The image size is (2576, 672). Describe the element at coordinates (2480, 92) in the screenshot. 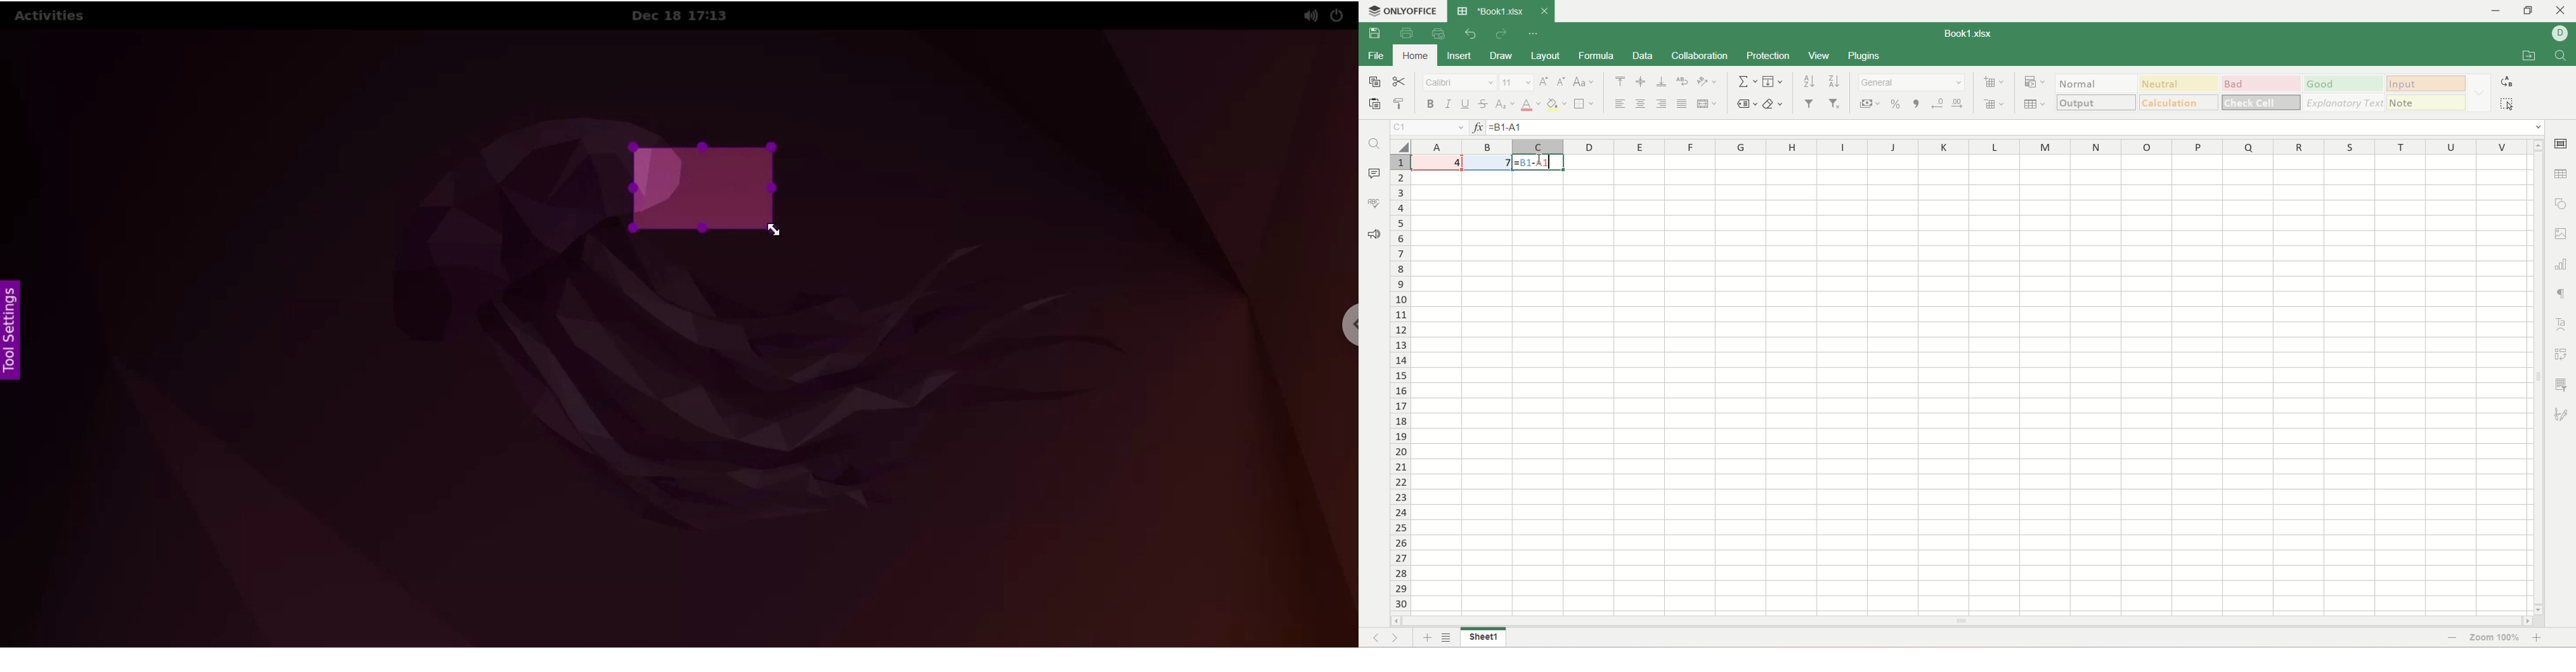

I see `style options` at that location.